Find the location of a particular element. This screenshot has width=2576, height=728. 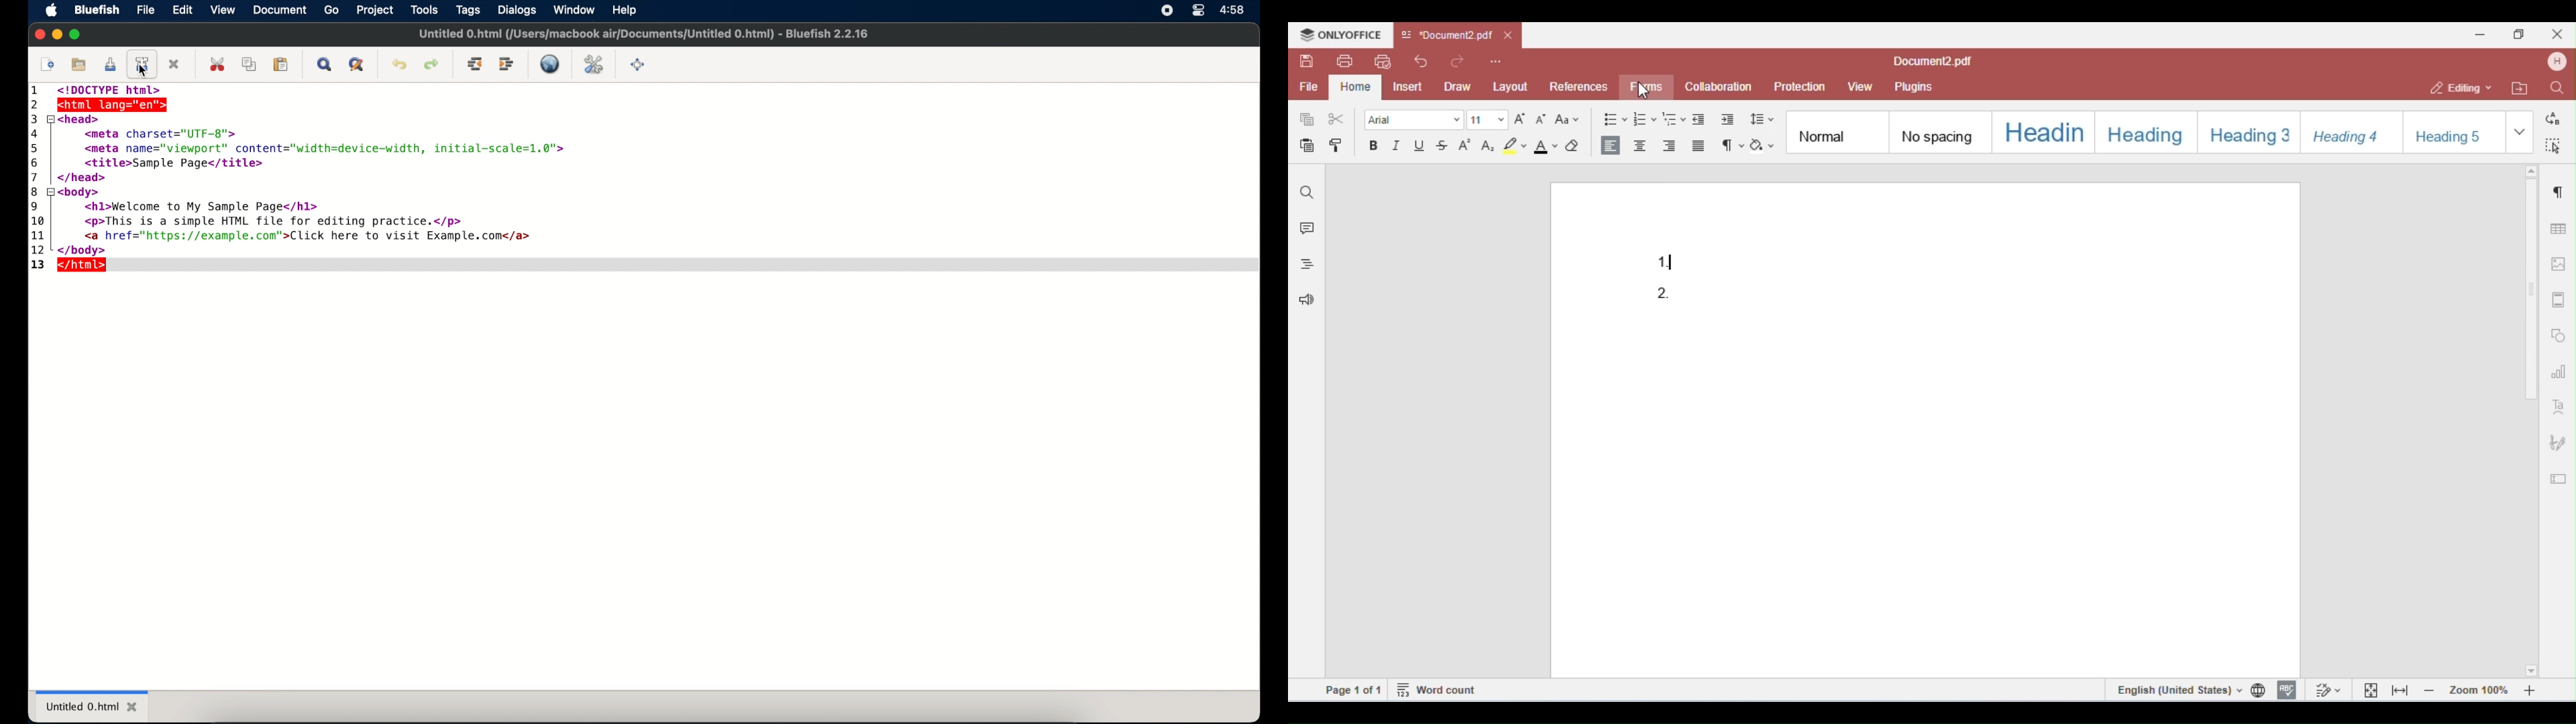

</head> is located at coordinates (85, 178).